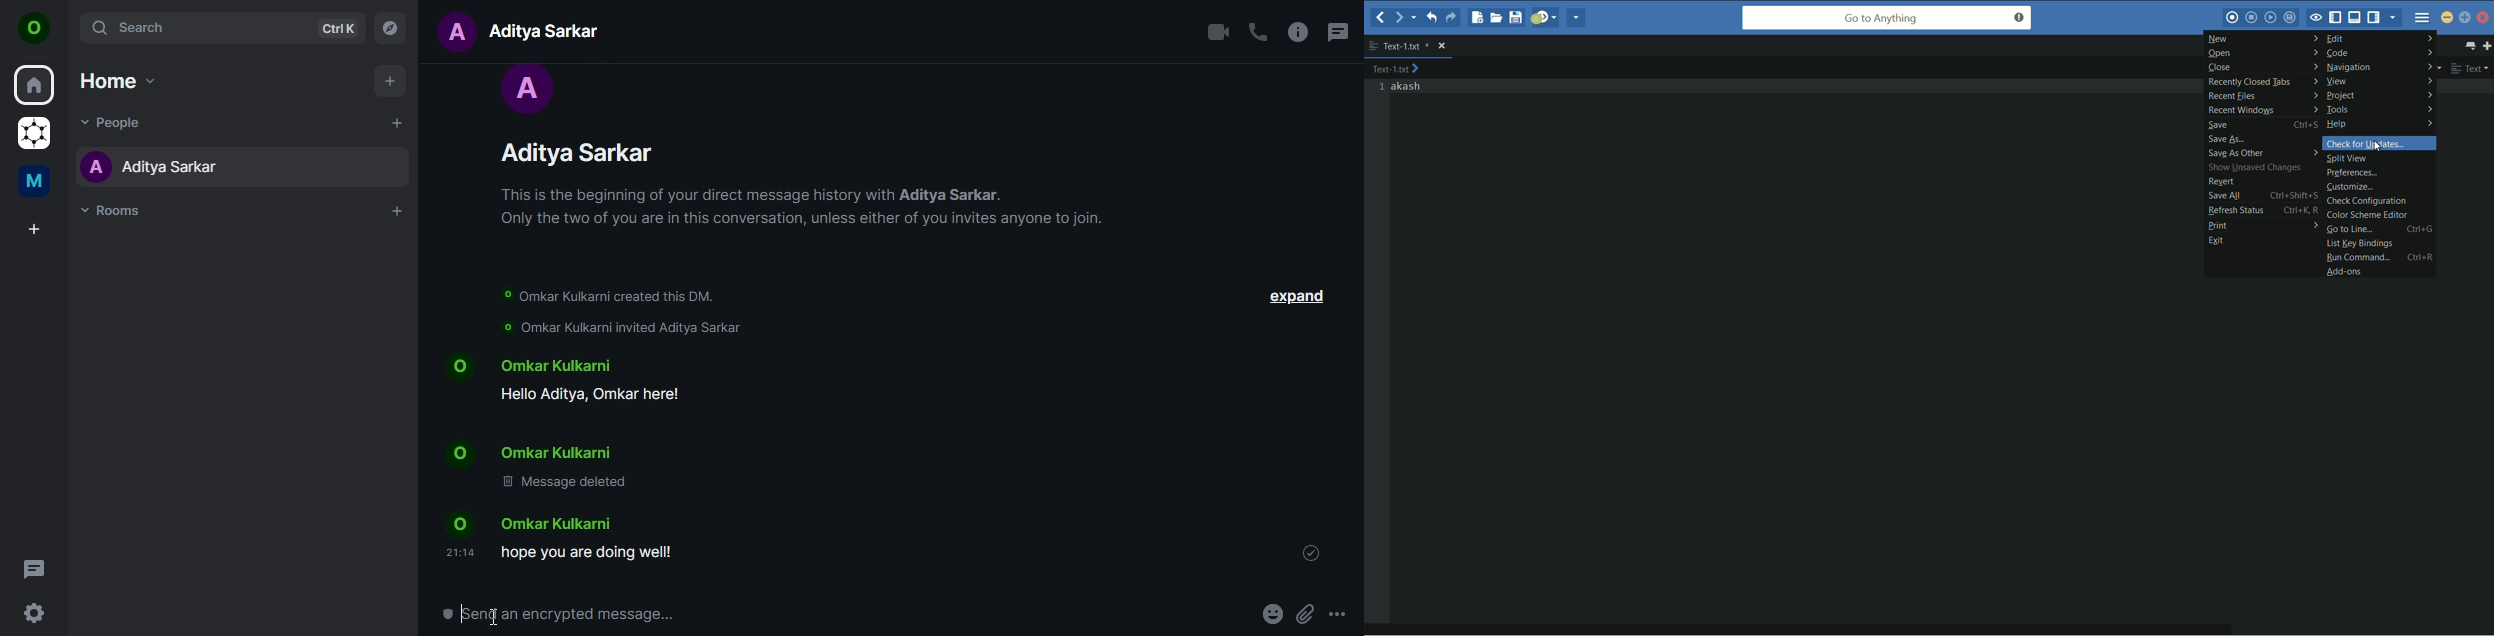 This screenshot has width=2520, height=644. Describe the element at coordinates (2261, 153) in the screenshot. I see `save as others` at that location.